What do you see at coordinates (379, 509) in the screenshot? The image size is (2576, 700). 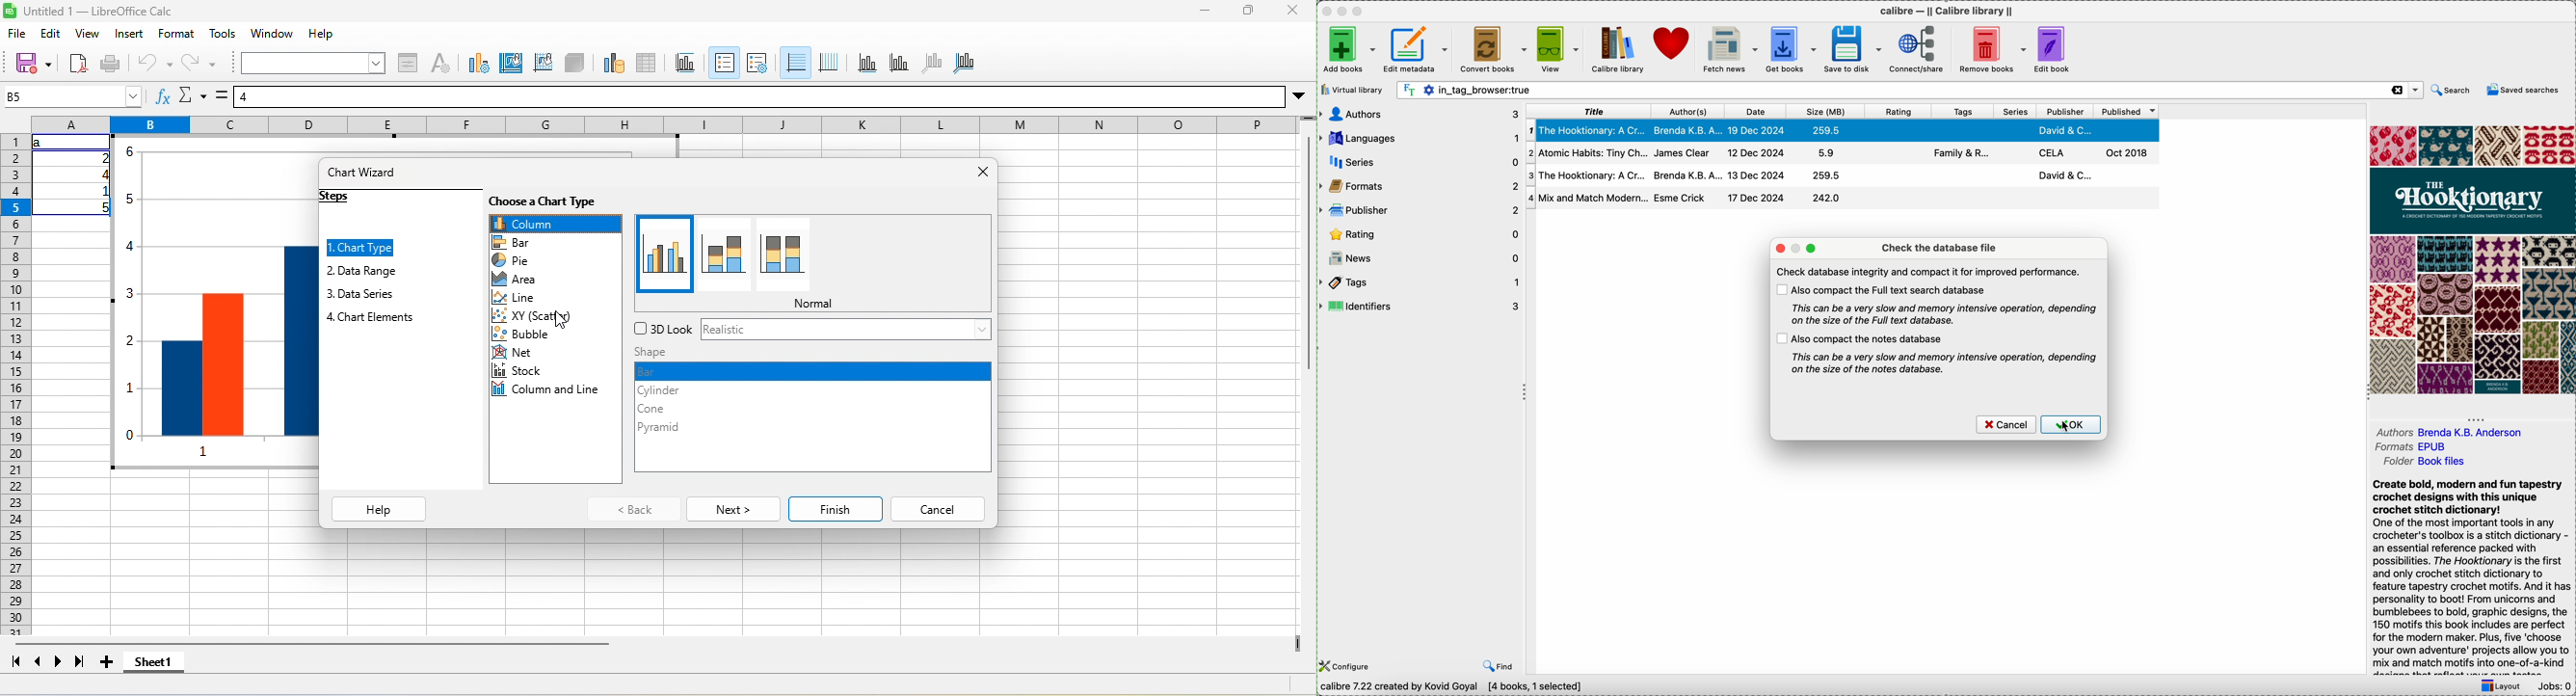 I see `help` at bounding box center [379, 509].